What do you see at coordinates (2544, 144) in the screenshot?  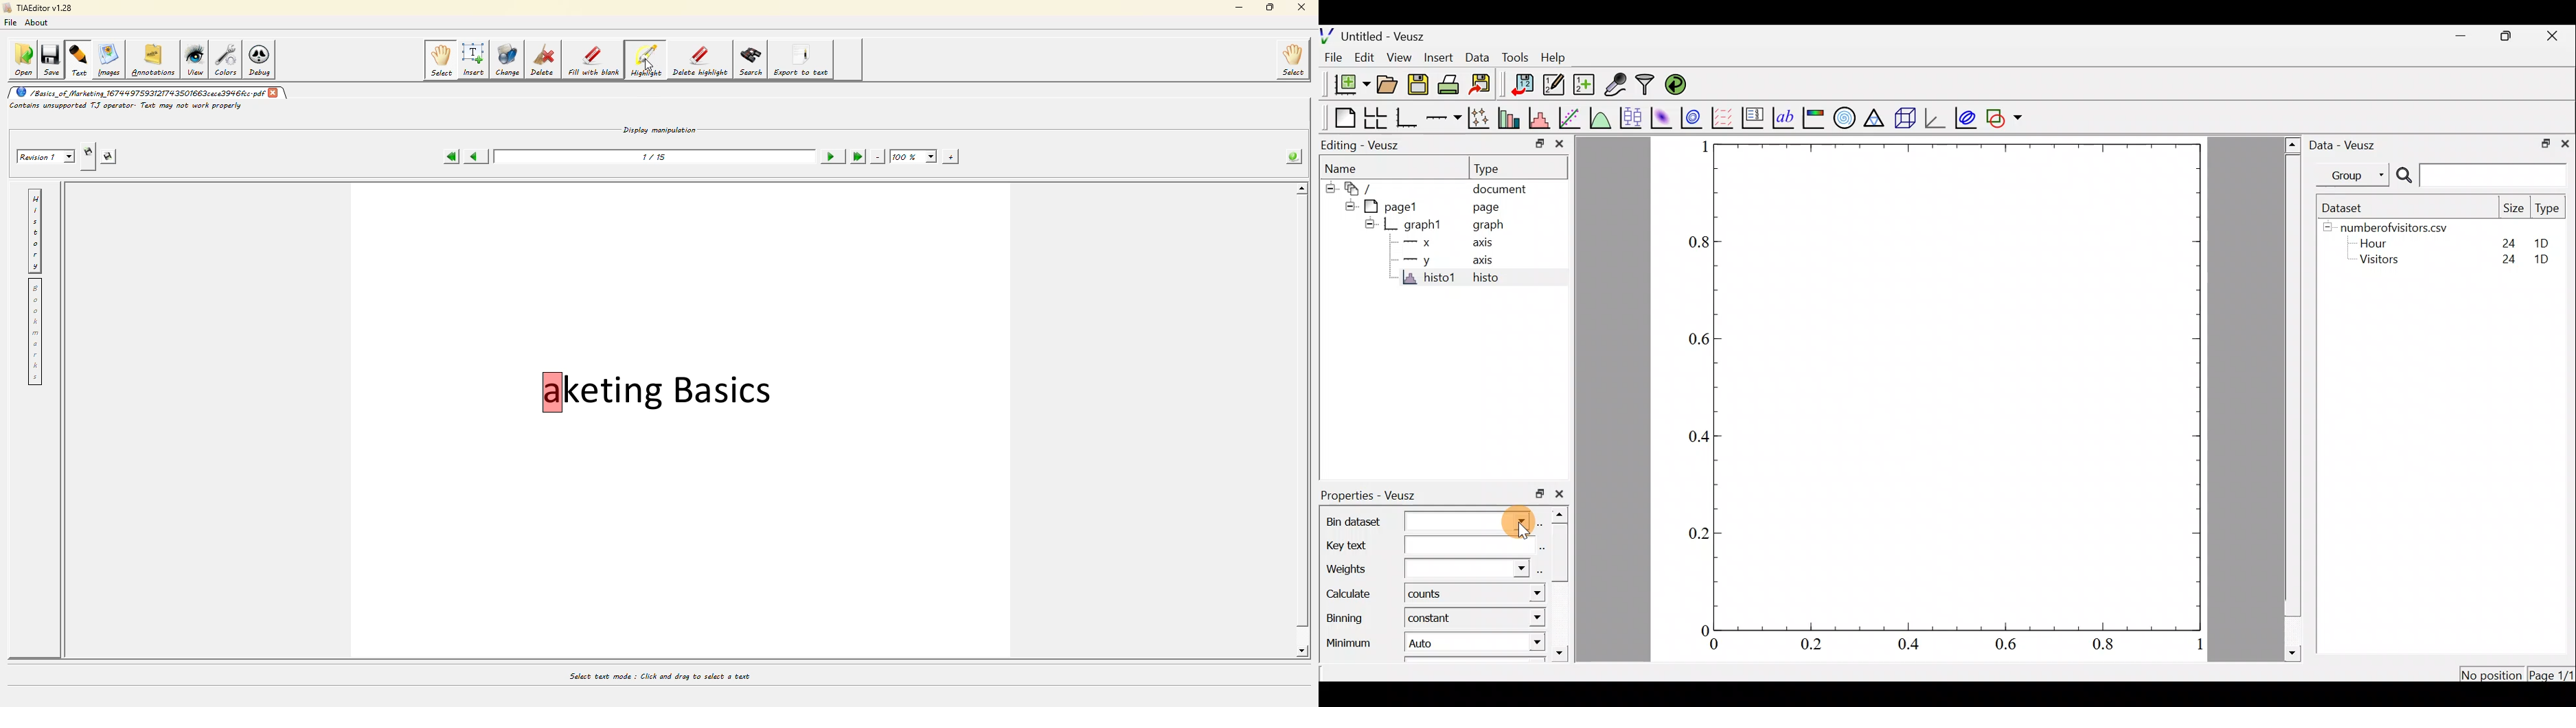 I see `restore down` at bounding box center [2544, 144].